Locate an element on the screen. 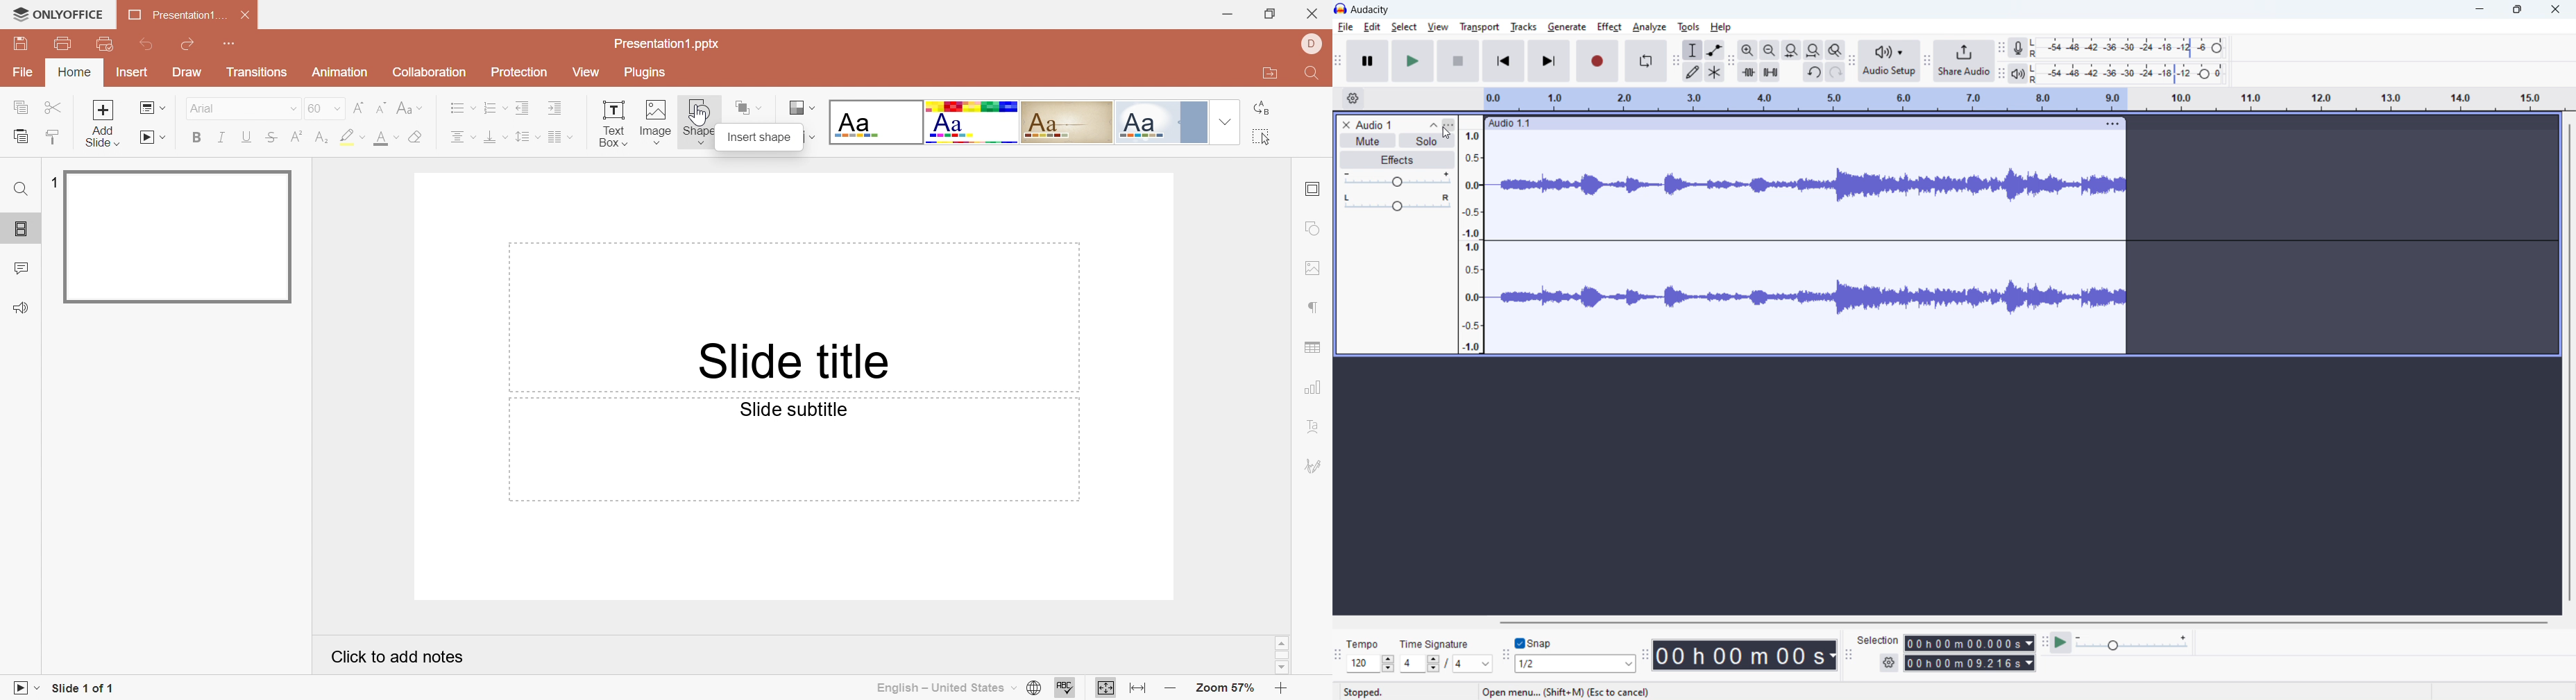  click to move is located at coordinates (1785, 123).